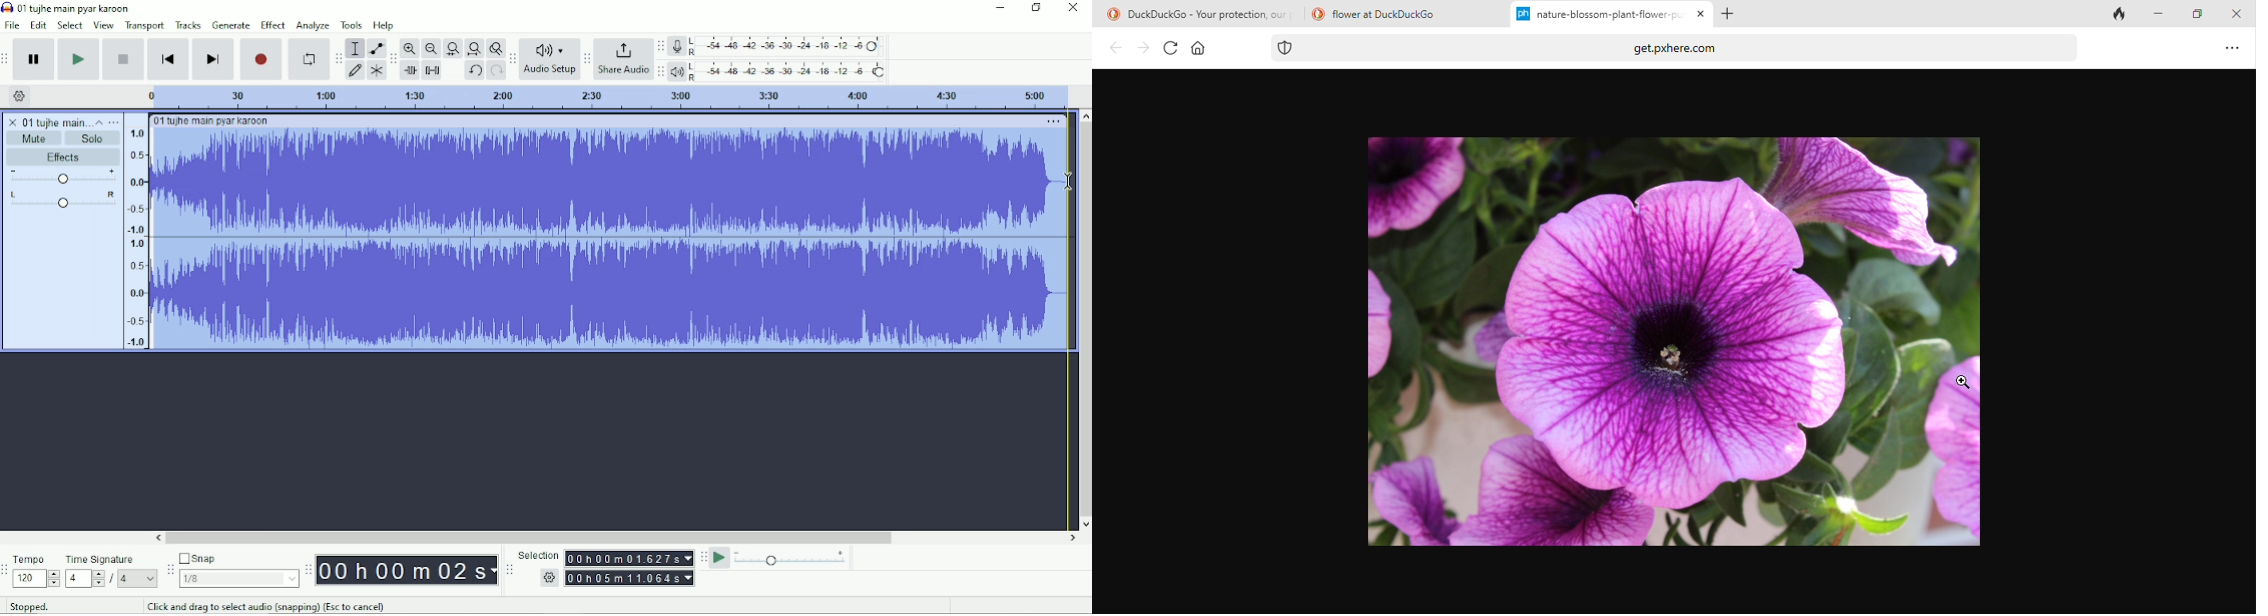 The width and height of the screenshot is (2268, 616). I want to click on Playback speed, so click(792, 558).